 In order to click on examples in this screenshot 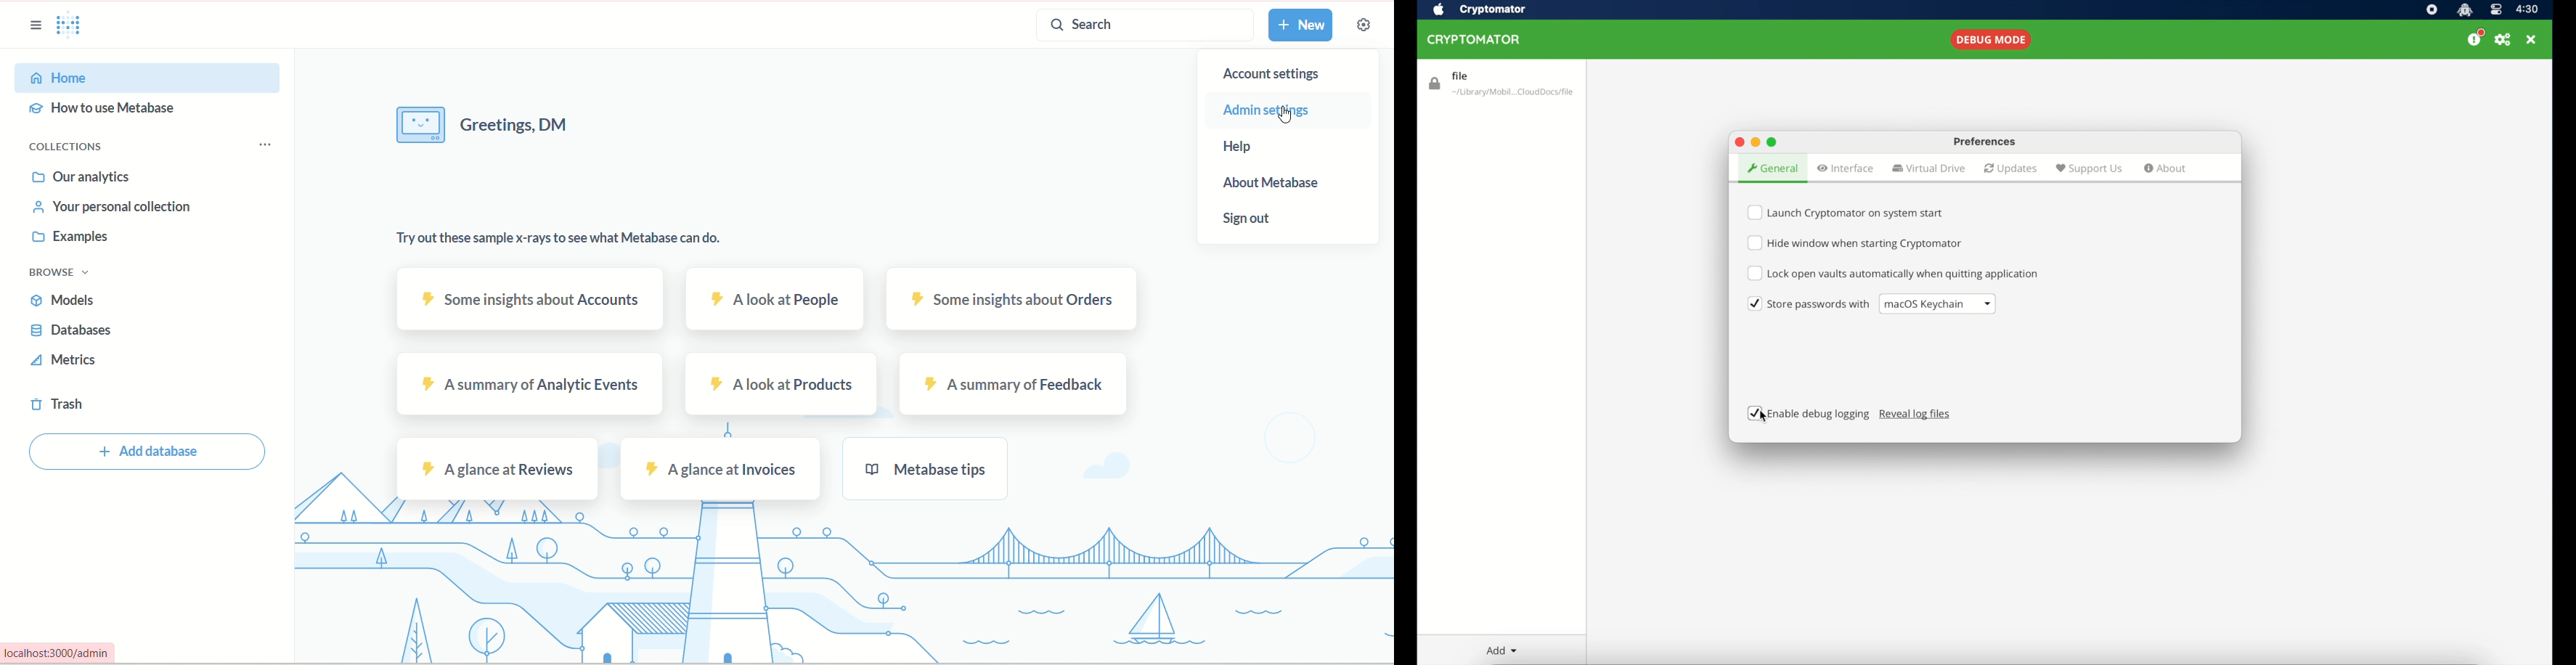, I will do `click(69, 240)`.